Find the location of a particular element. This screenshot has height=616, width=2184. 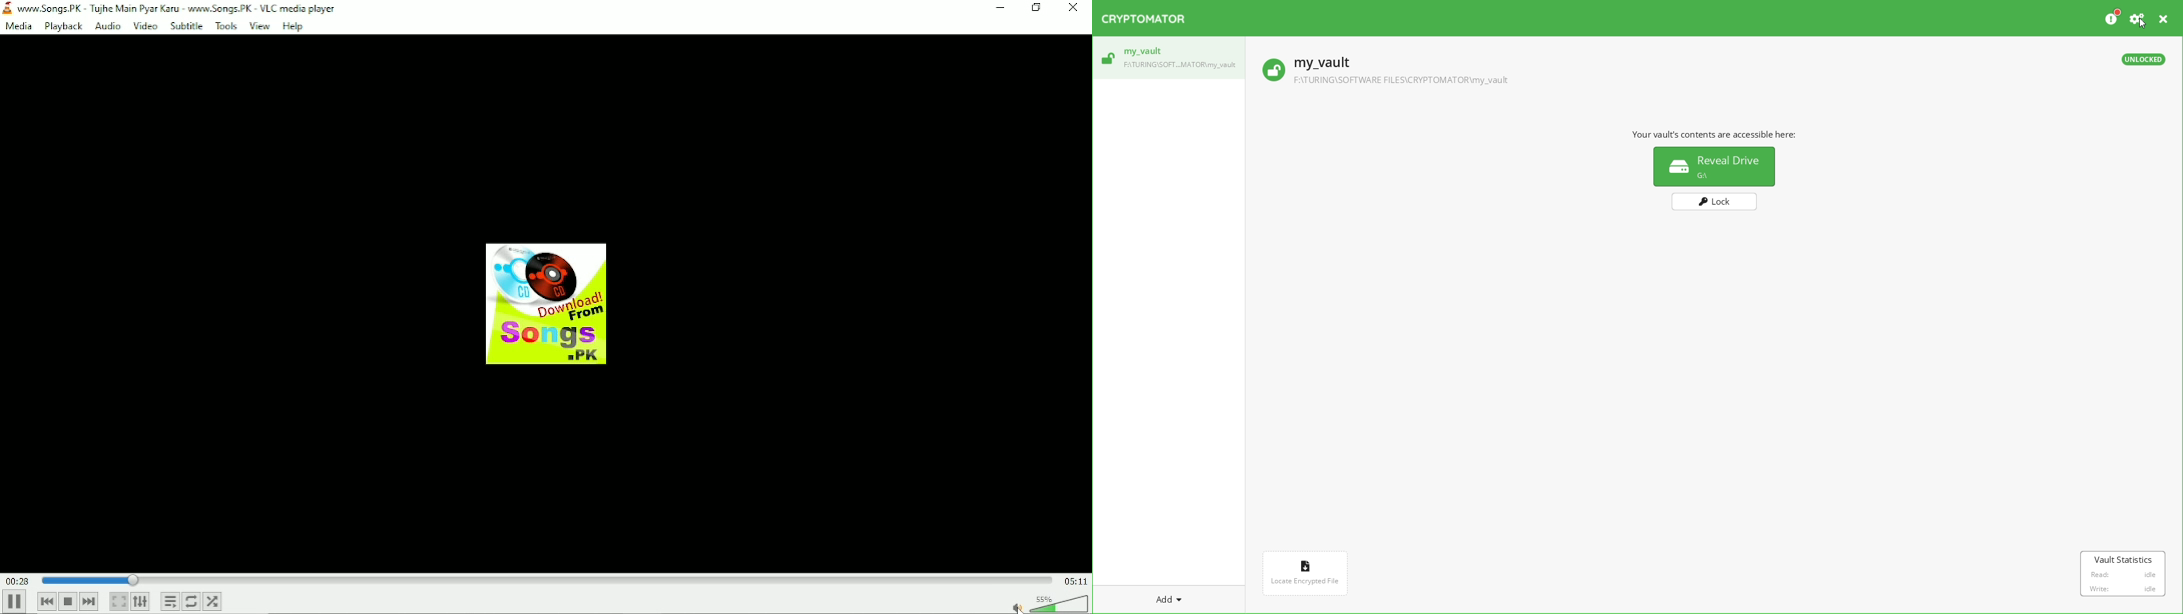

Audio is located at coordinates (106, 26).